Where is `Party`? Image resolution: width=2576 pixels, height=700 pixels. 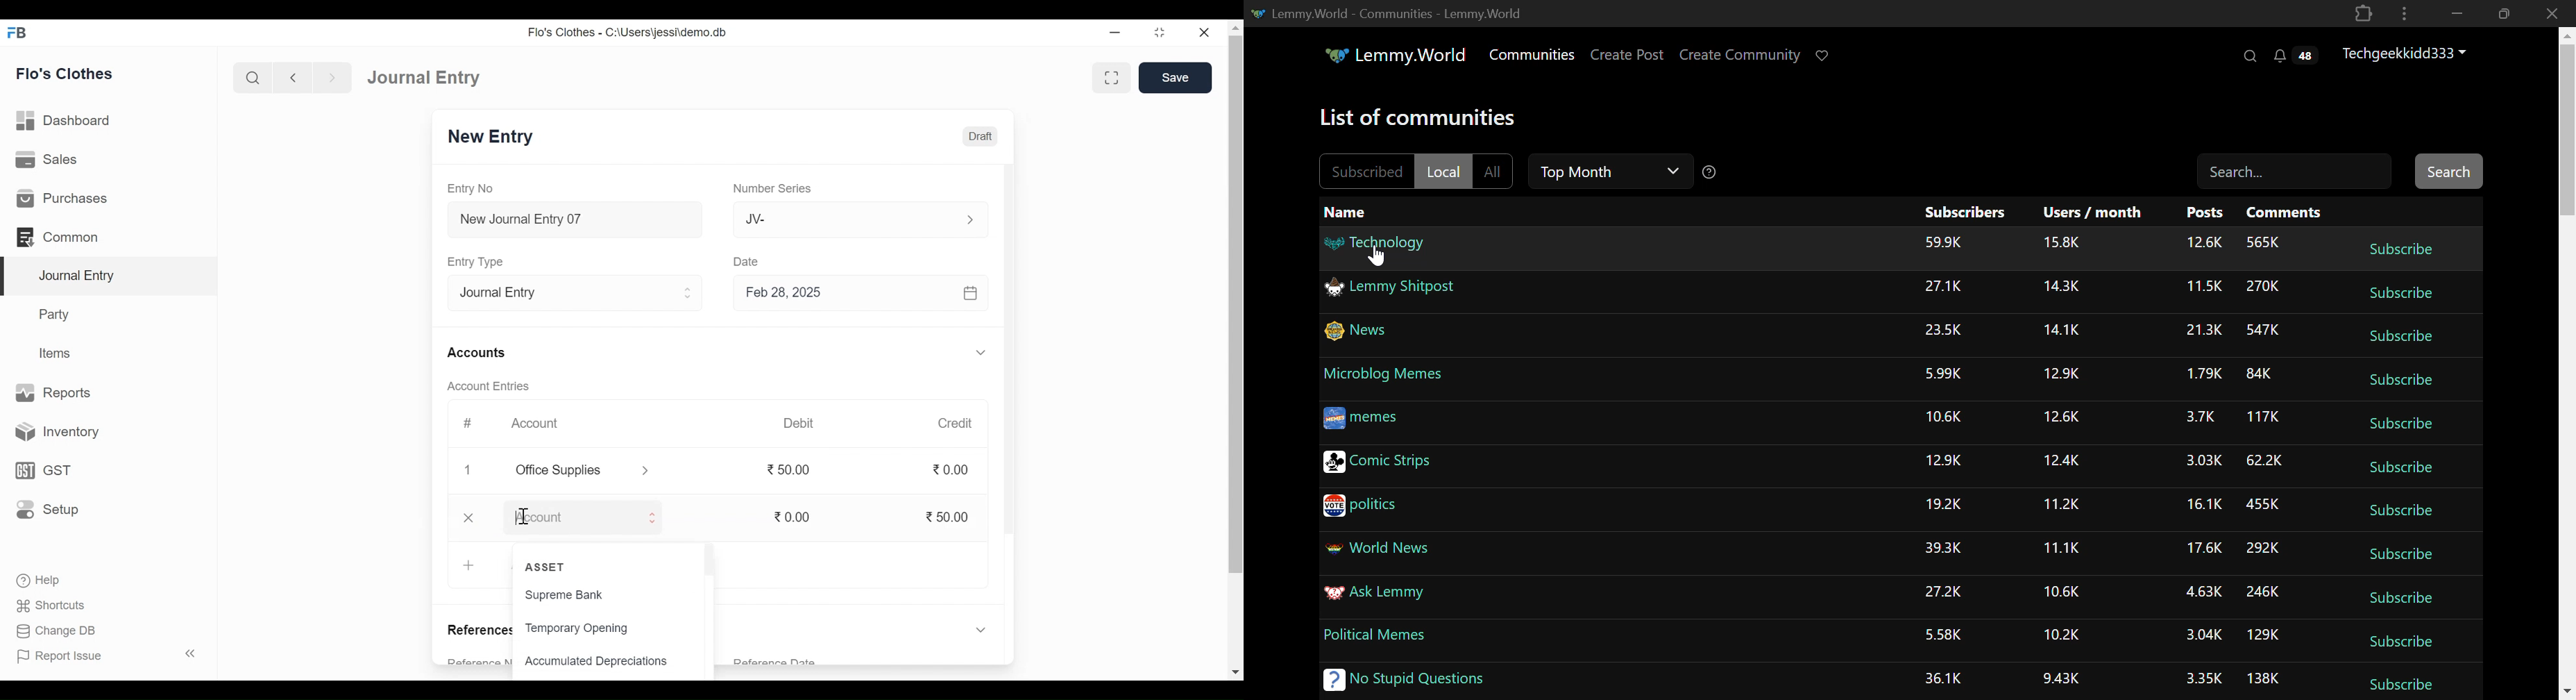 Party is located at coordinates (56, 314).